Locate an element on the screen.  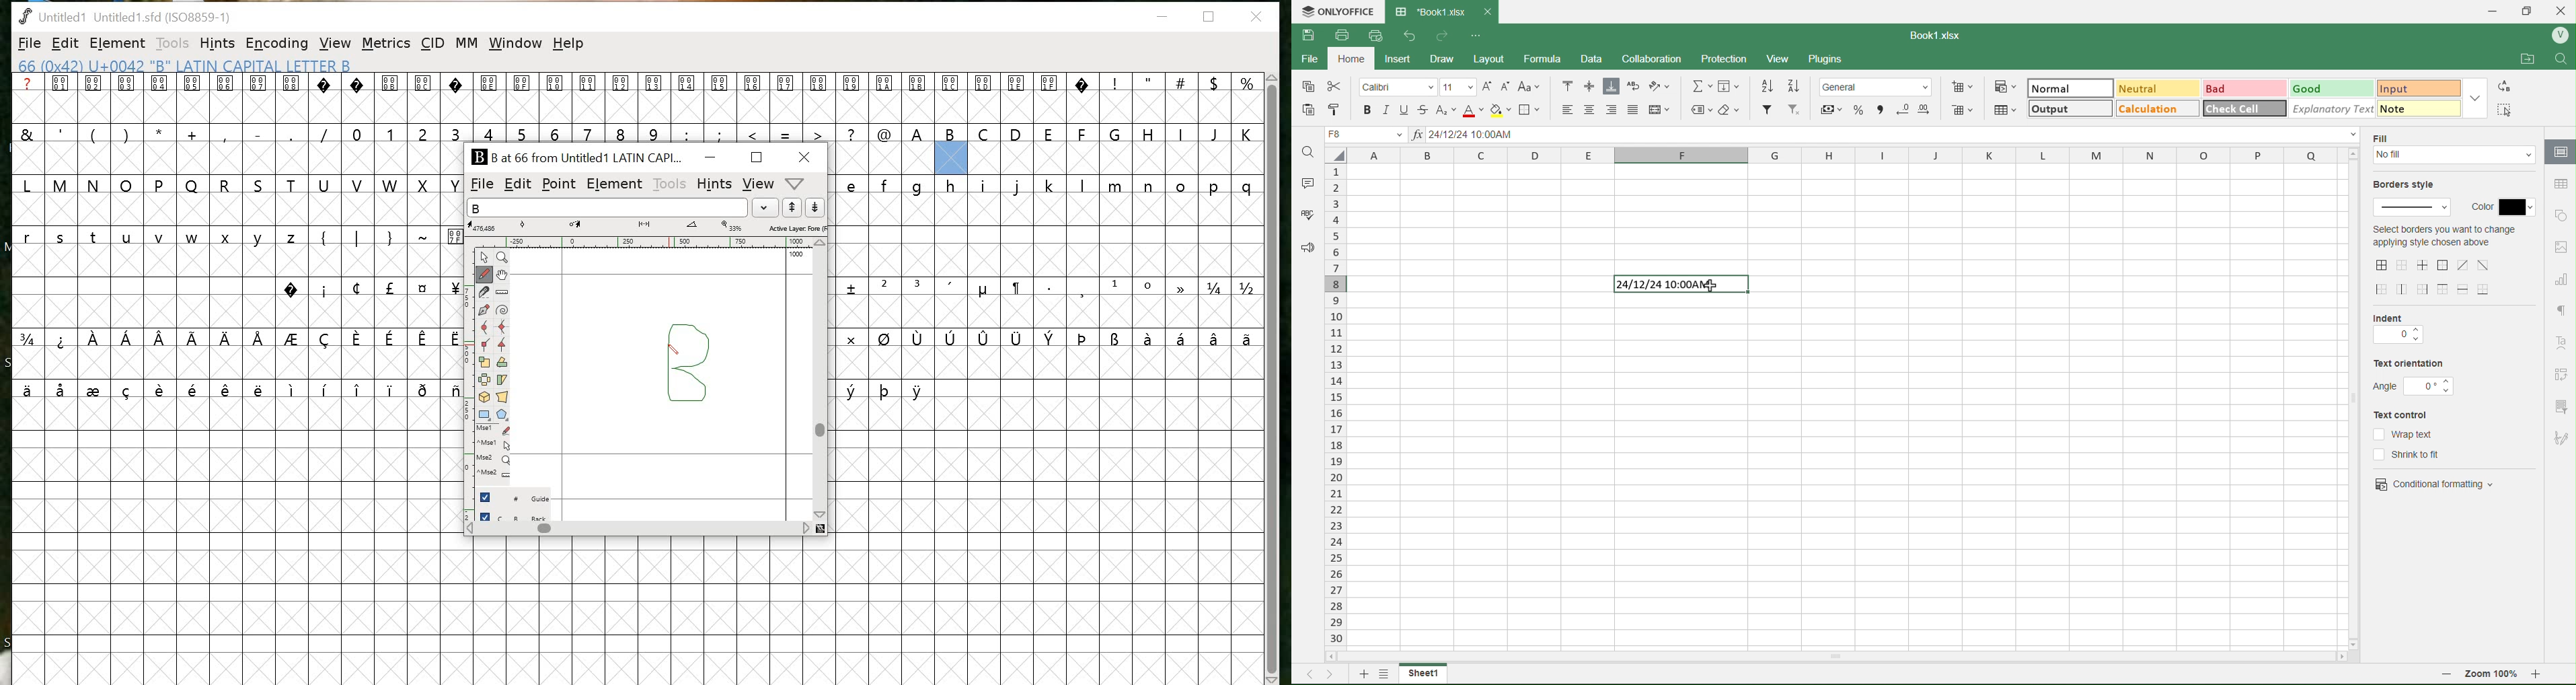
Rows Number is located at coordinates (1337, 418).